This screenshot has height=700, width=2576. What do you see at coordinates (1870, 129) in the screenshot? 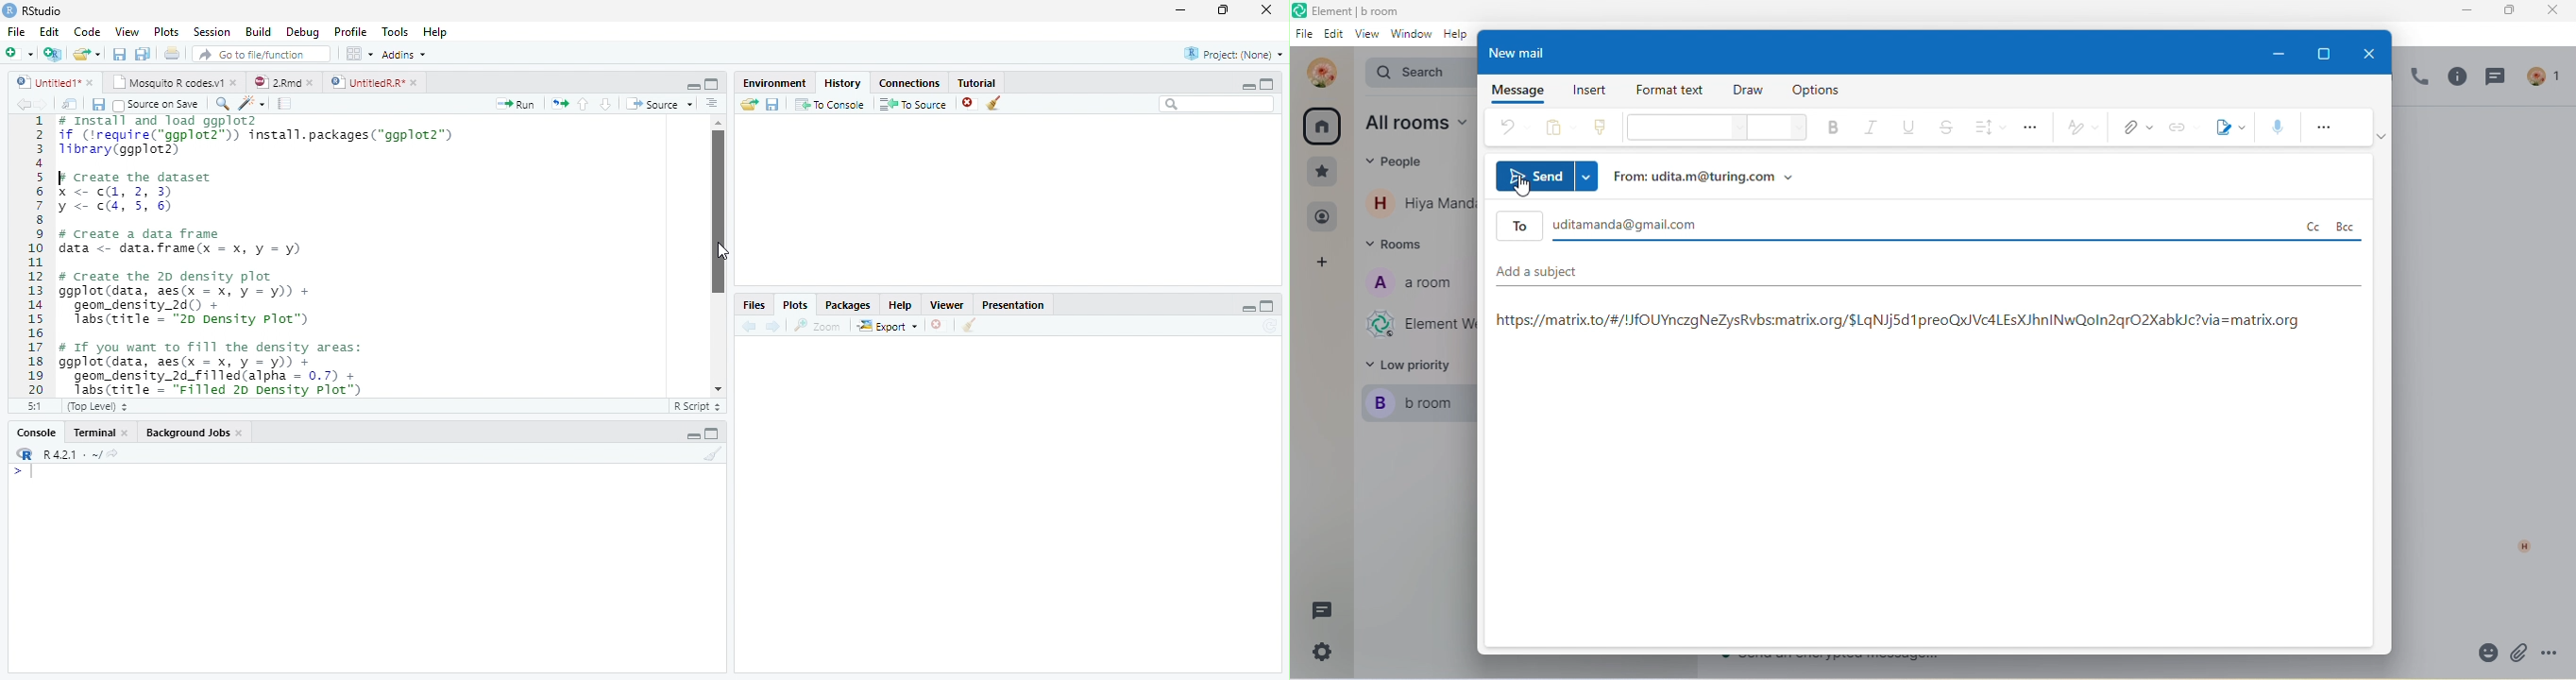
I see `italic` at bounding box center [1870, 129].